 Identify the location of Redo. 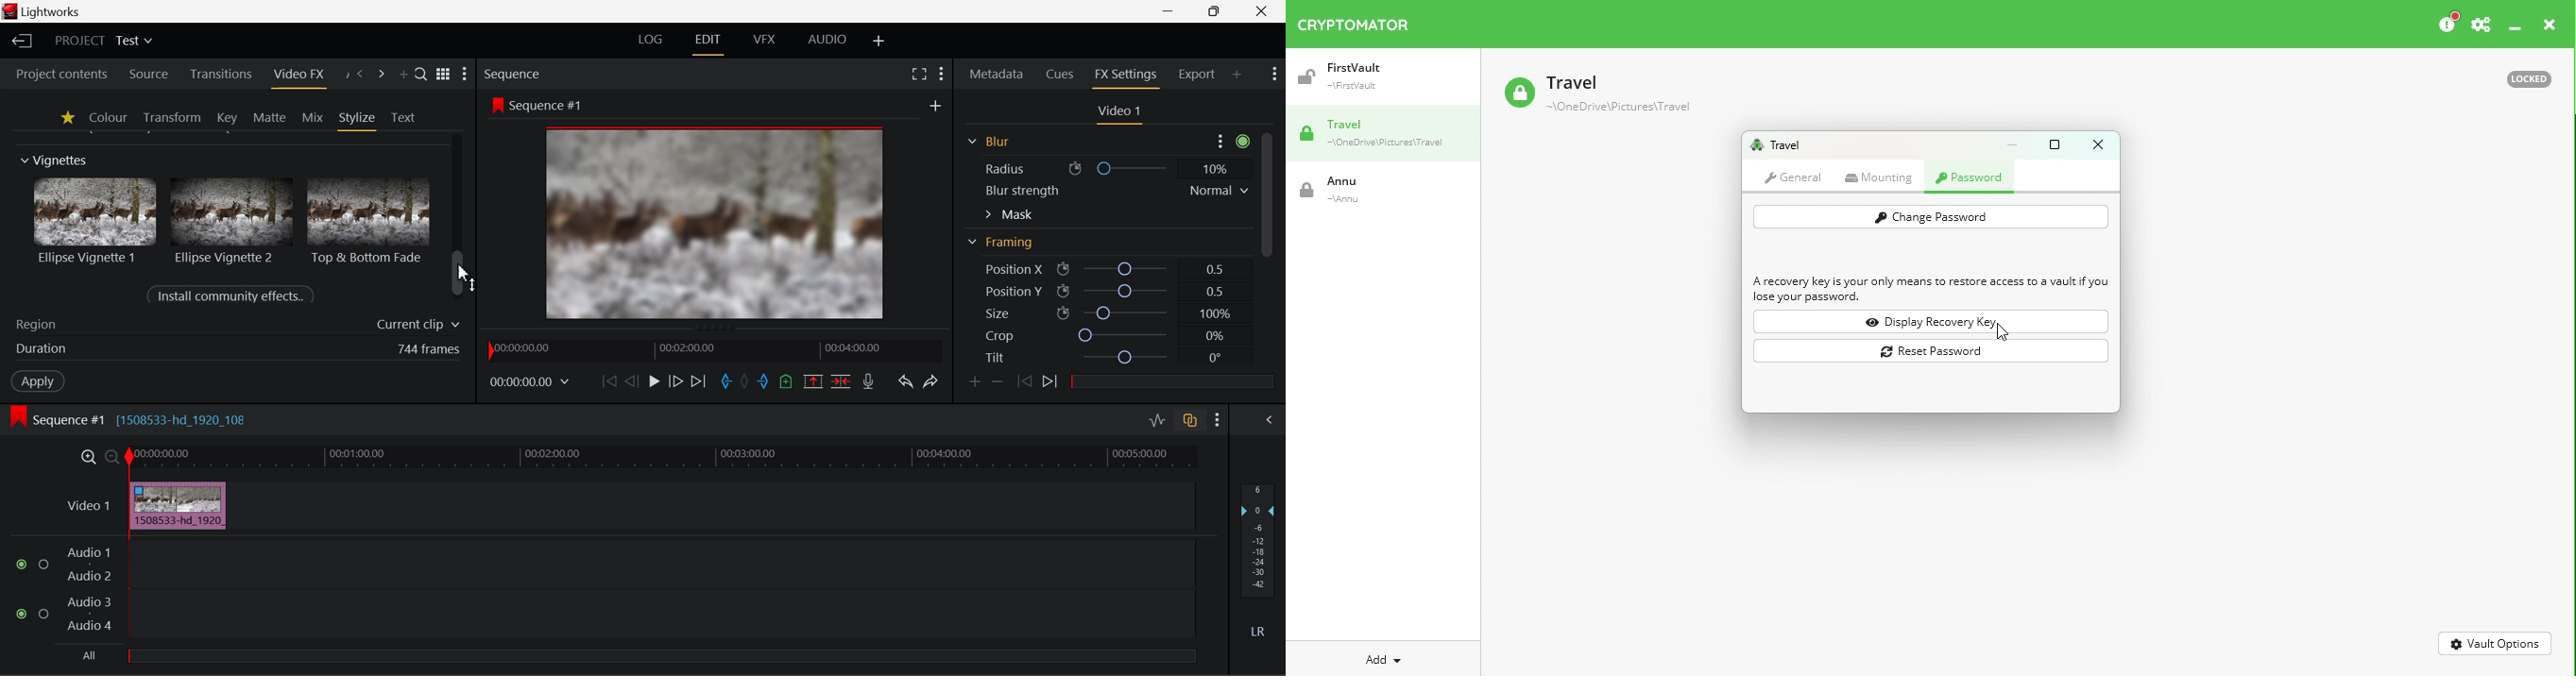
(929, 380).